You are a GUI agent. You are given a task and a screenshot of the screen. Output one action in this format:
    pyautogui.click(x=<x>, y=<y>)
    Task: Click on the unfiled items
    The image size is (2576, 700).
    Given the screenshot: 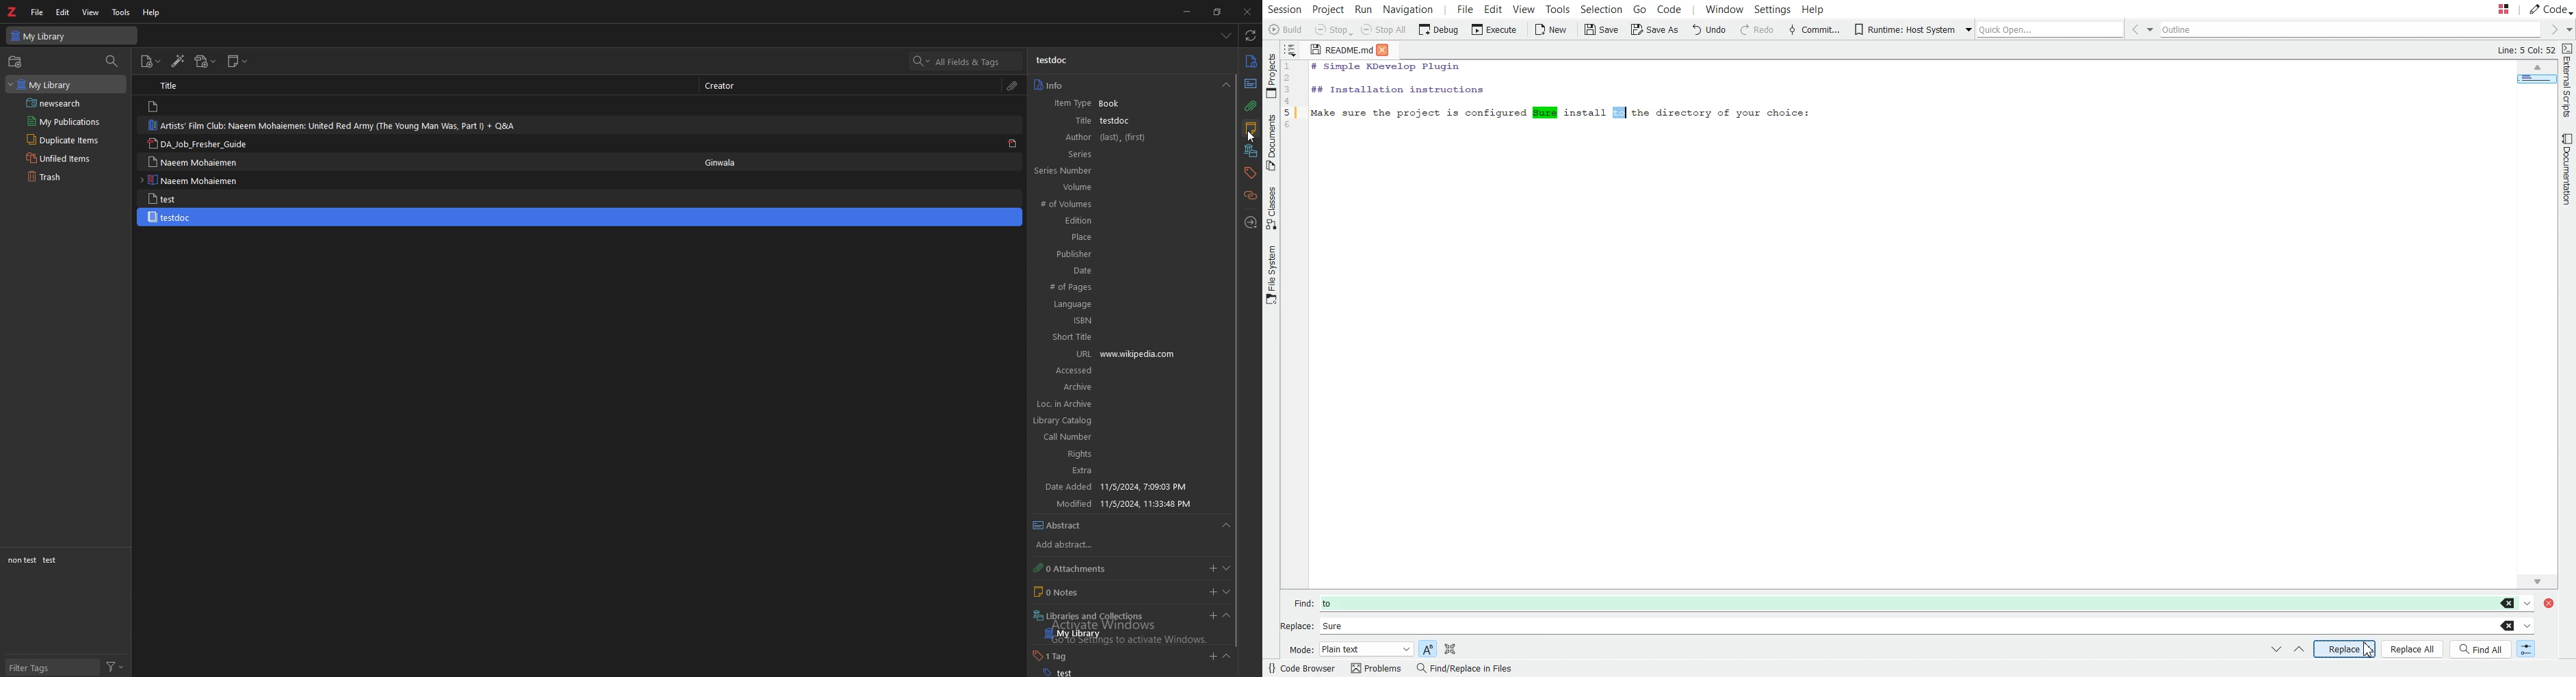 What is the action you would take?
    pyautogui.click(x=68, y=158)
    